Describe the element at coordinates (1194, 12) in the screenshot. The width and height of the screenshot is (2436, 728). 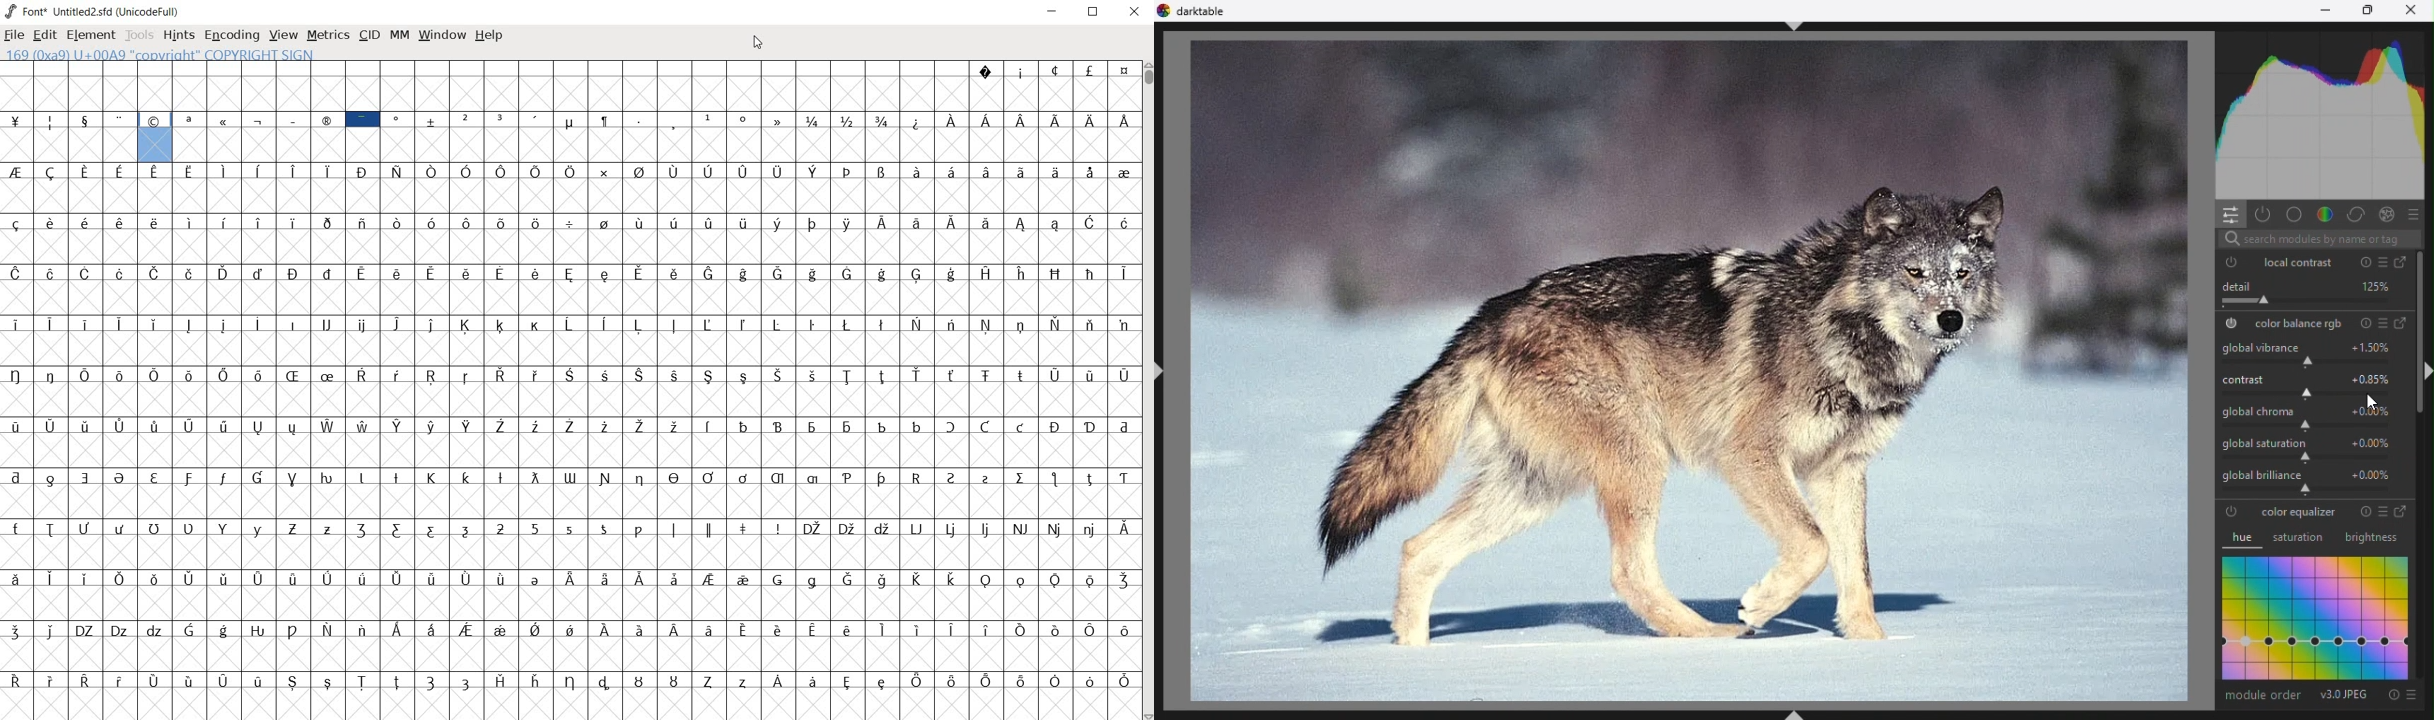
I see `darktable logo` at that location.